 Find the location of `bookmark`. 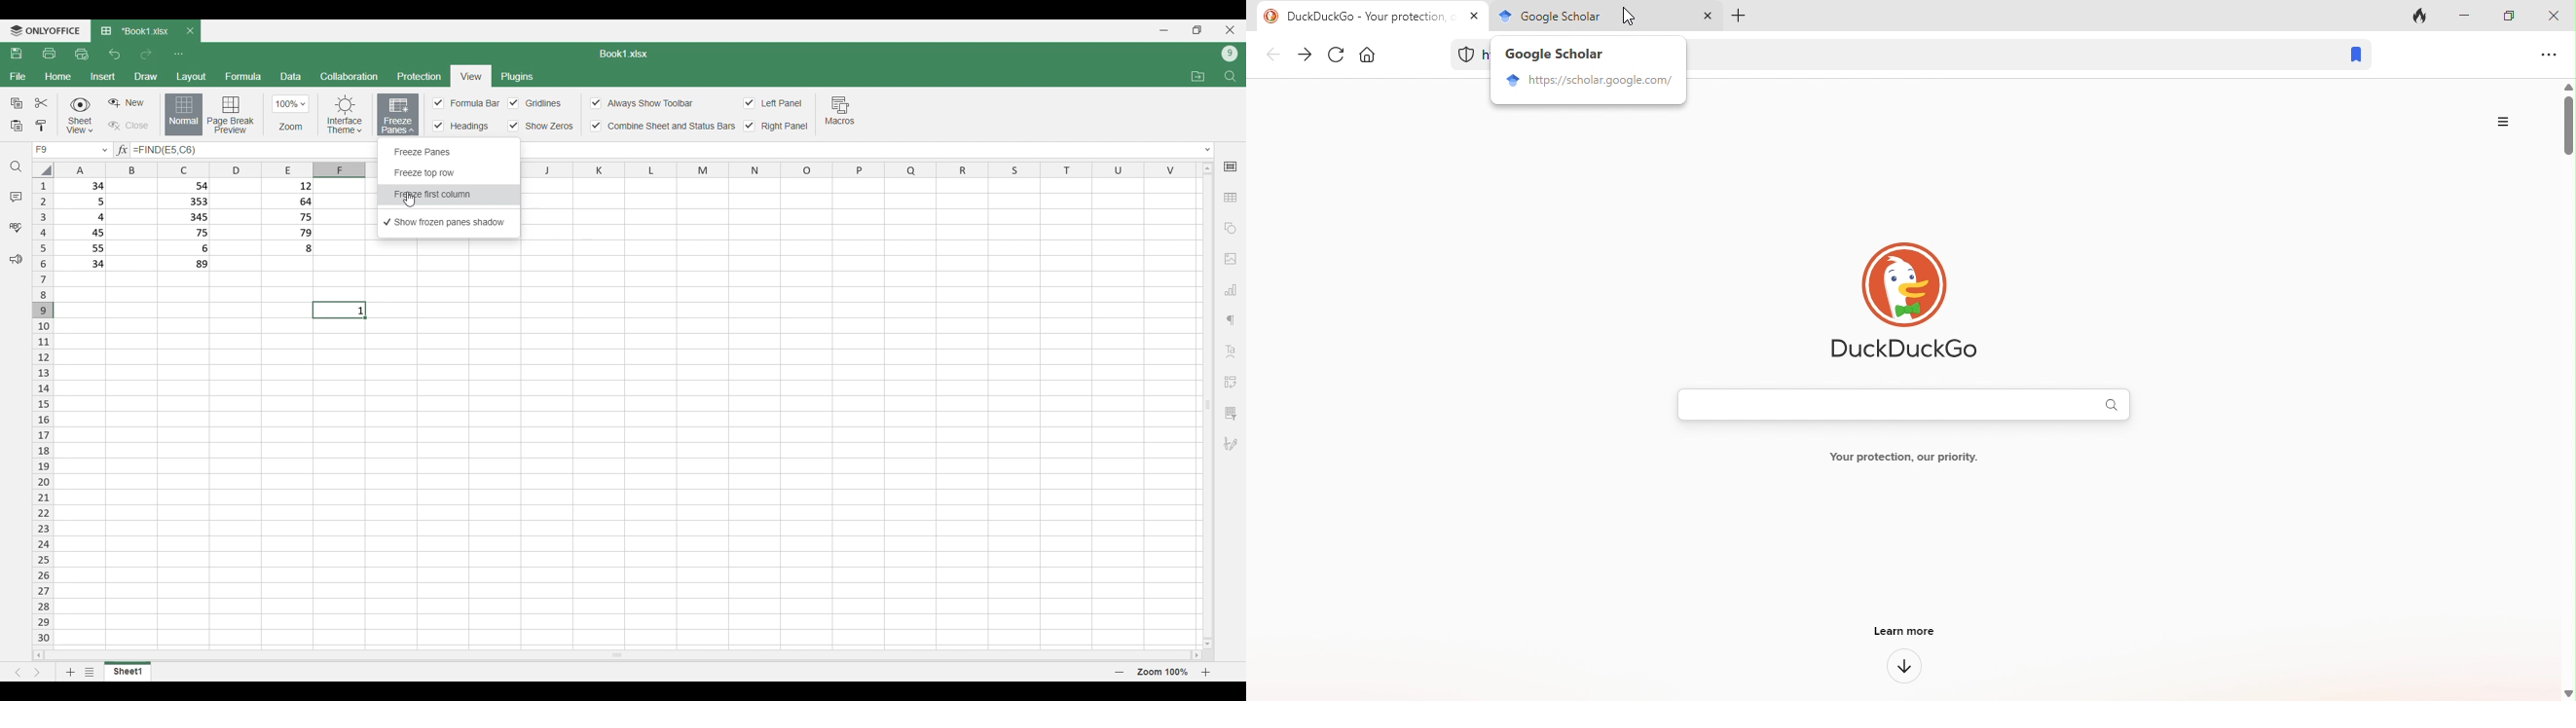

bookmark is located at coordinates (2350, 55).